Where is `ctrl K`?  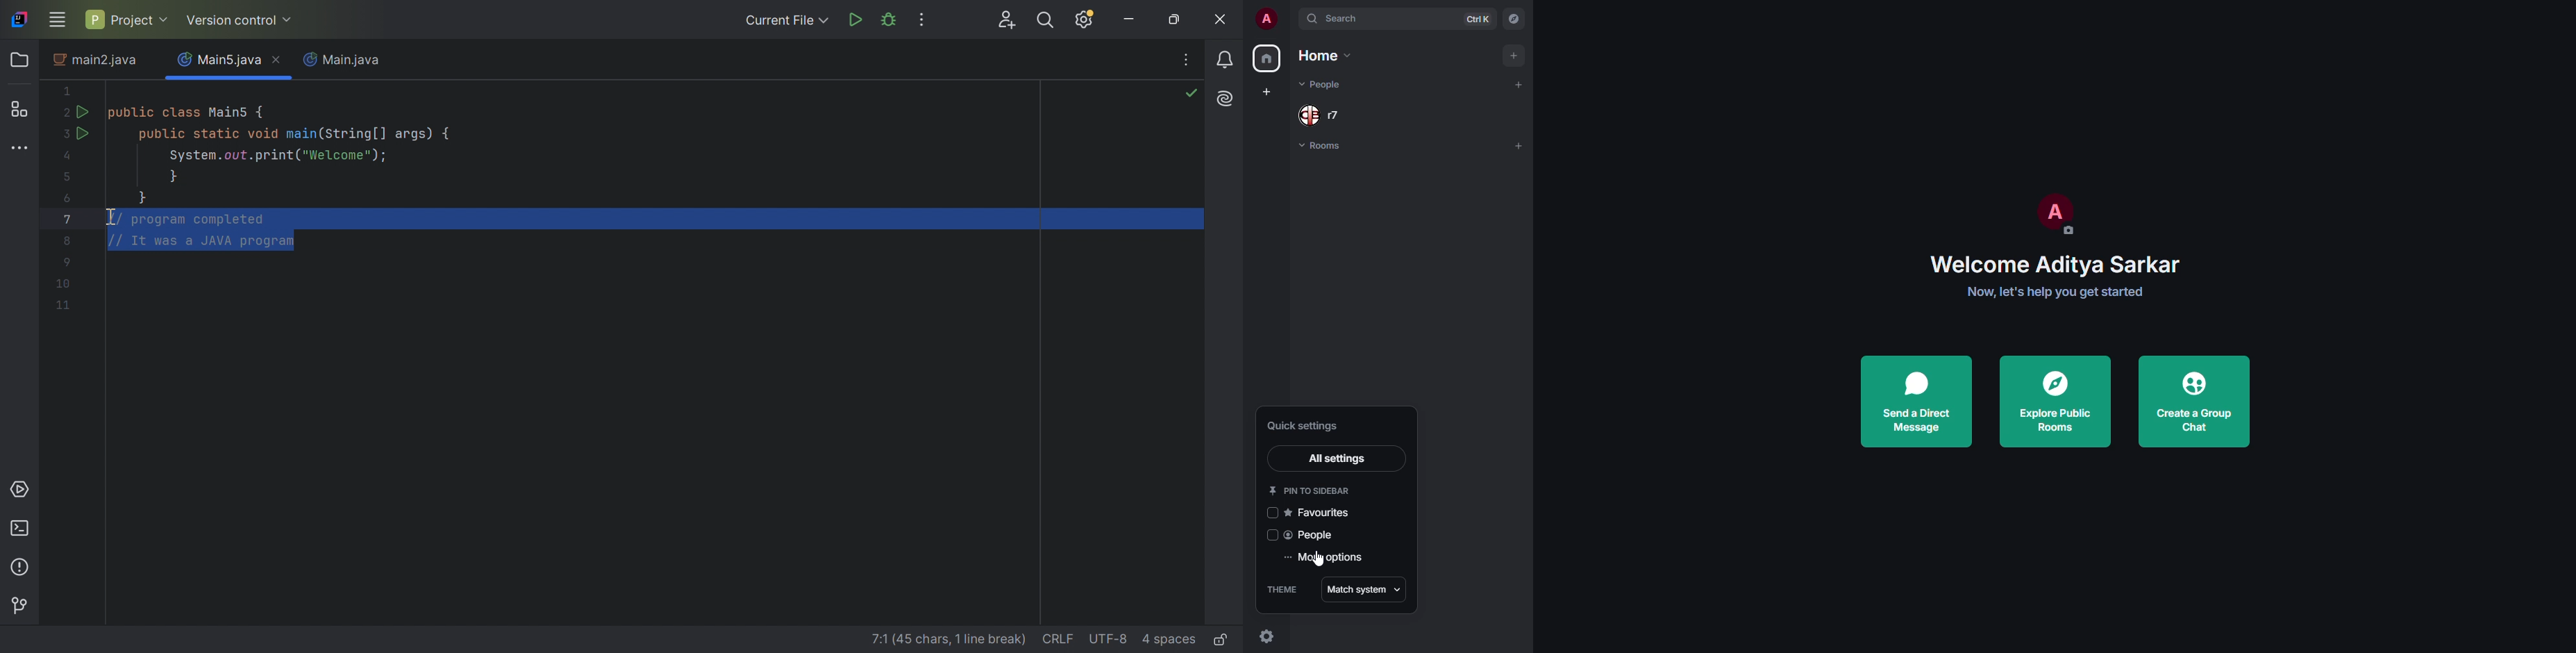 ctrl K is located at coordinates (1479, 17).